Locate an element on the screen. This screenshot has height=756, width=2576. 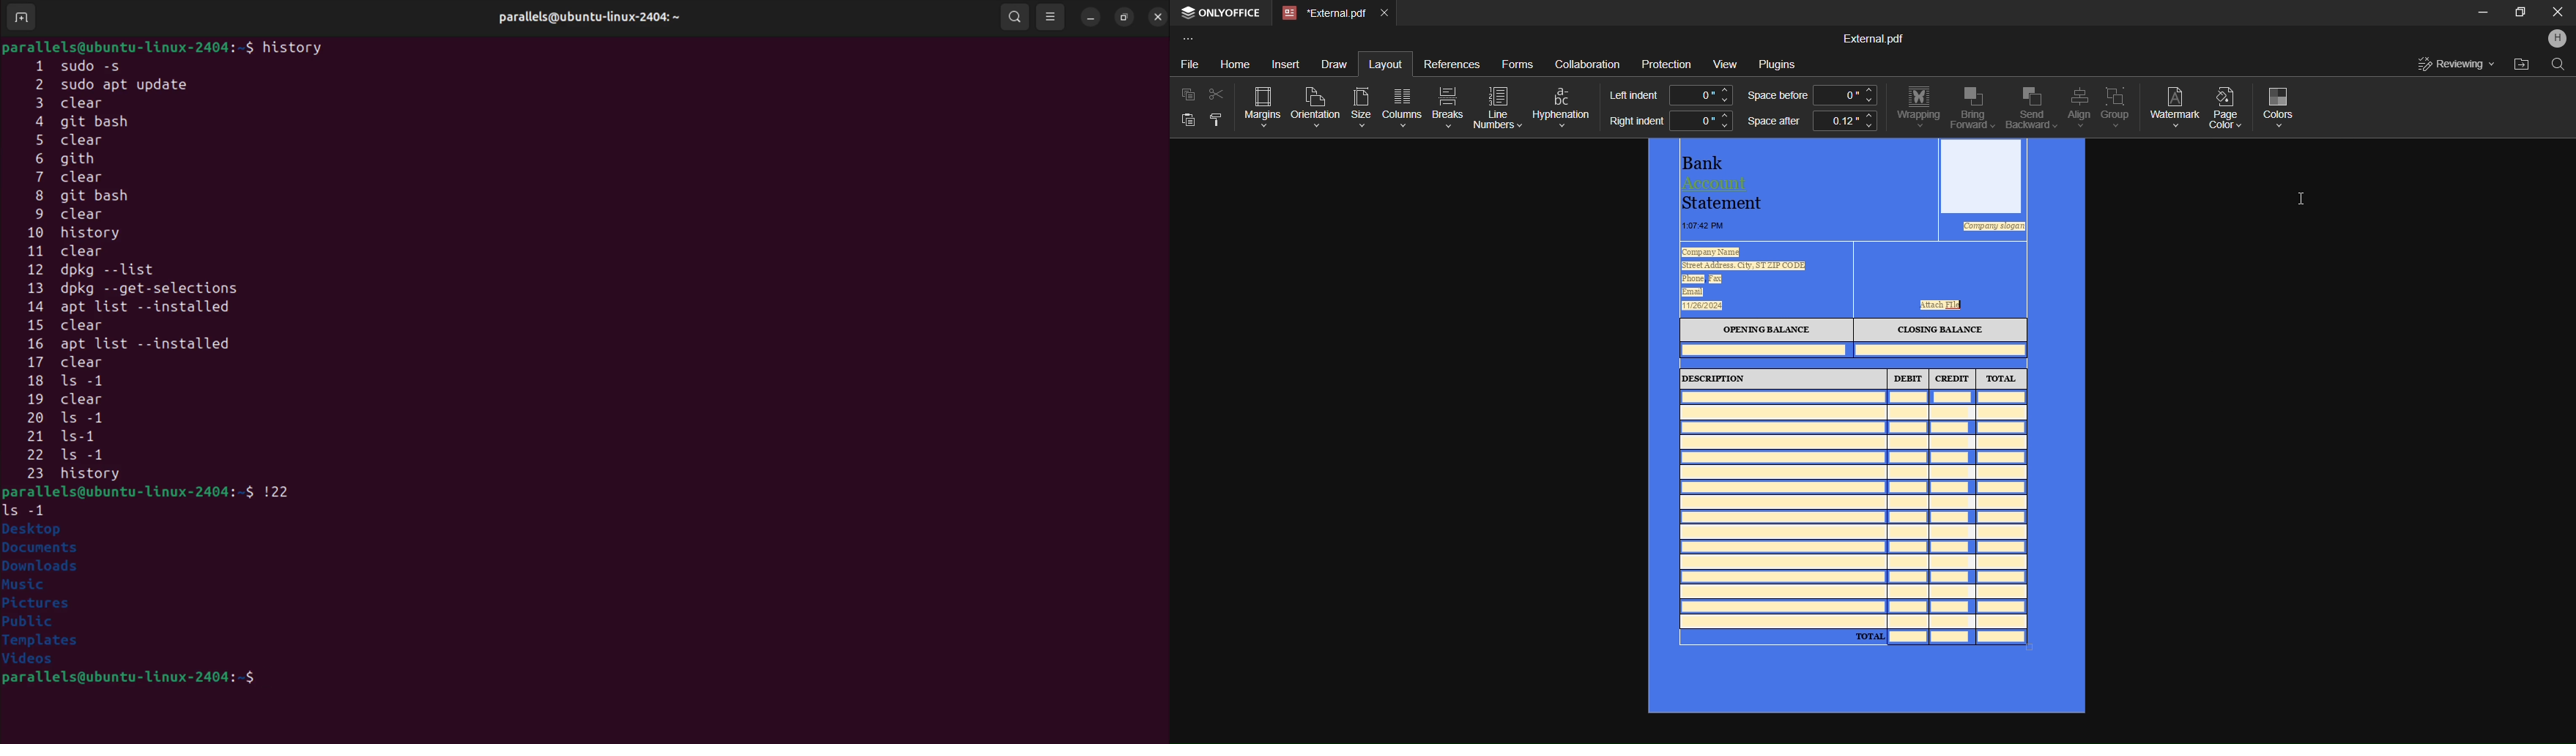
References is located at coordinates (1452, 67).